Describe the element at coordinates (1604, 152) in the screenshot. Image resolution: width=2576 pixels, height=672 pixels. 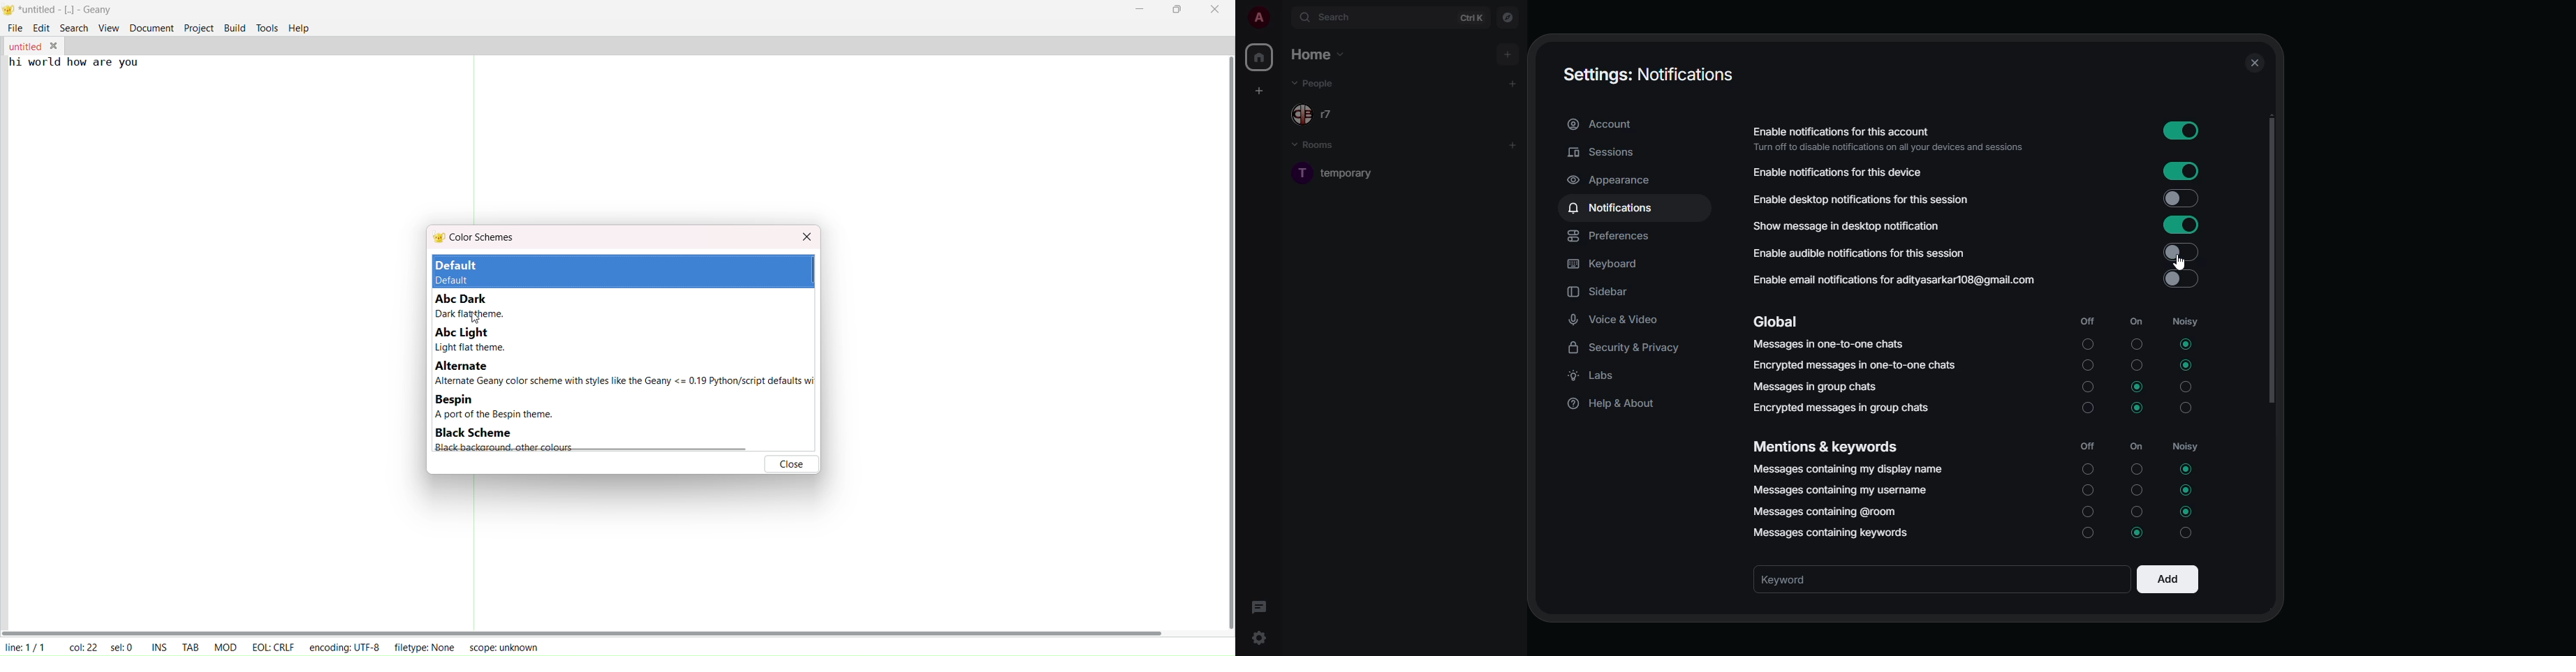
I see `sessions` at that location.